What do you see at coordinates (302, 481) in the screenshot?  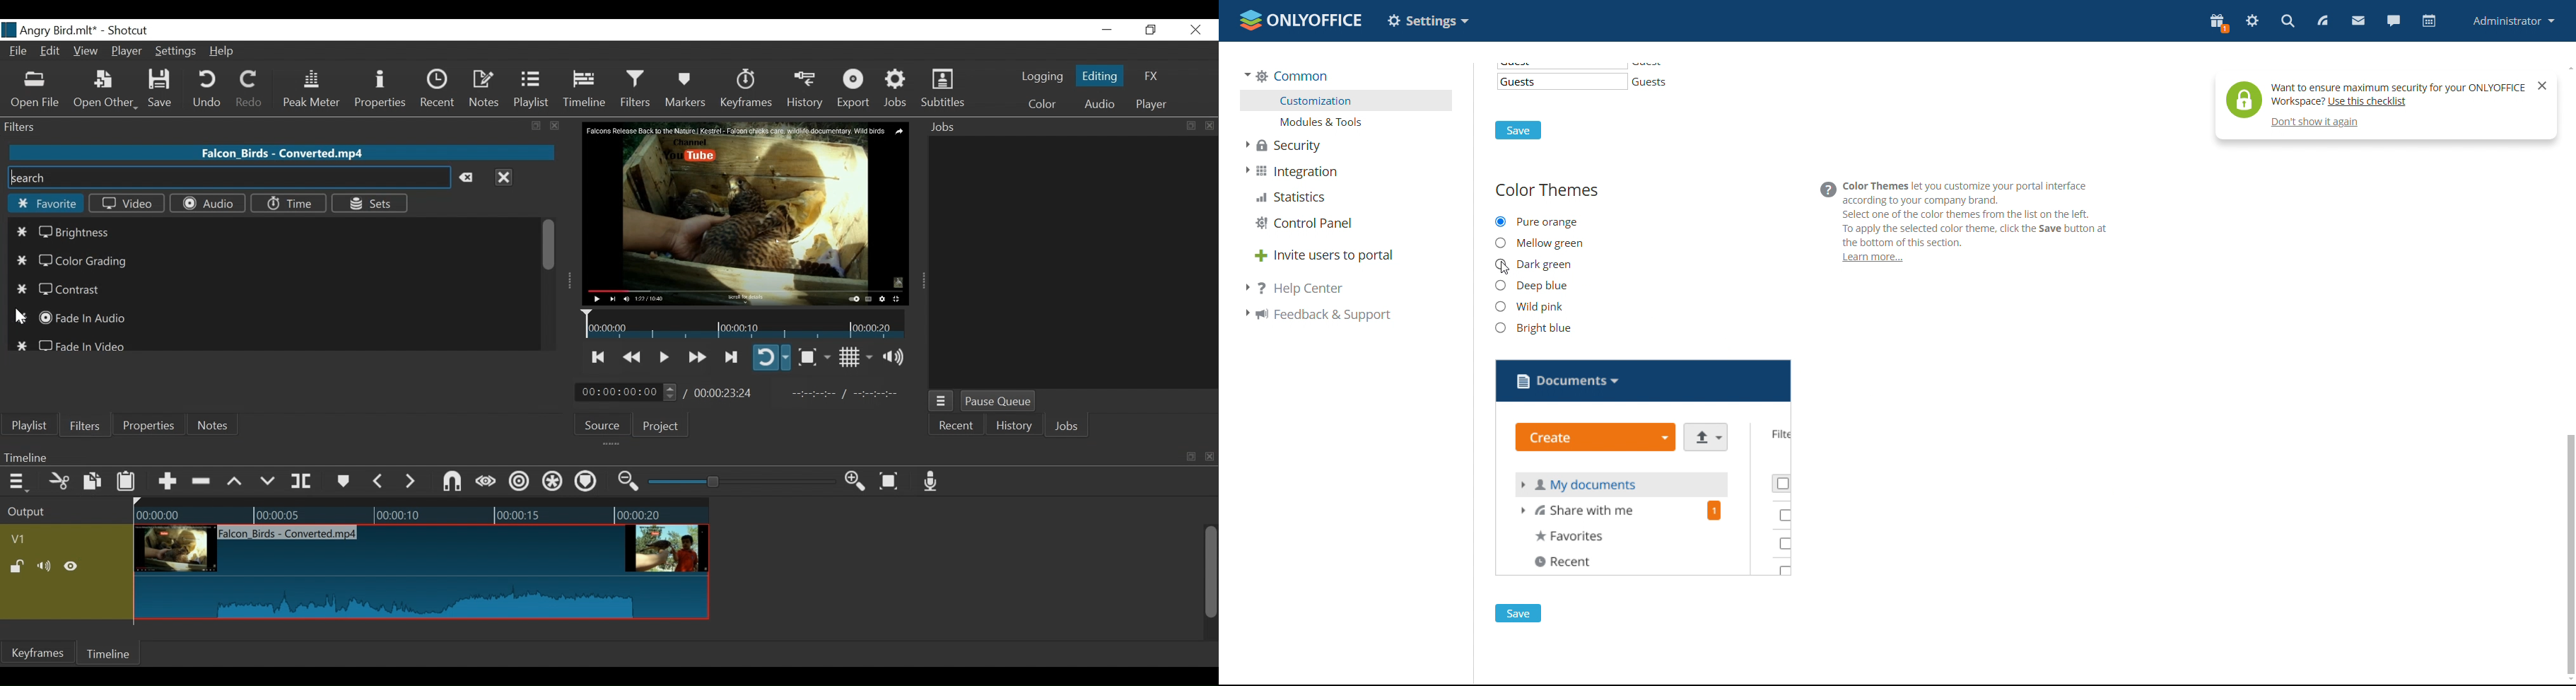 I see `Split at playhead` at bounding box center [302, 481].